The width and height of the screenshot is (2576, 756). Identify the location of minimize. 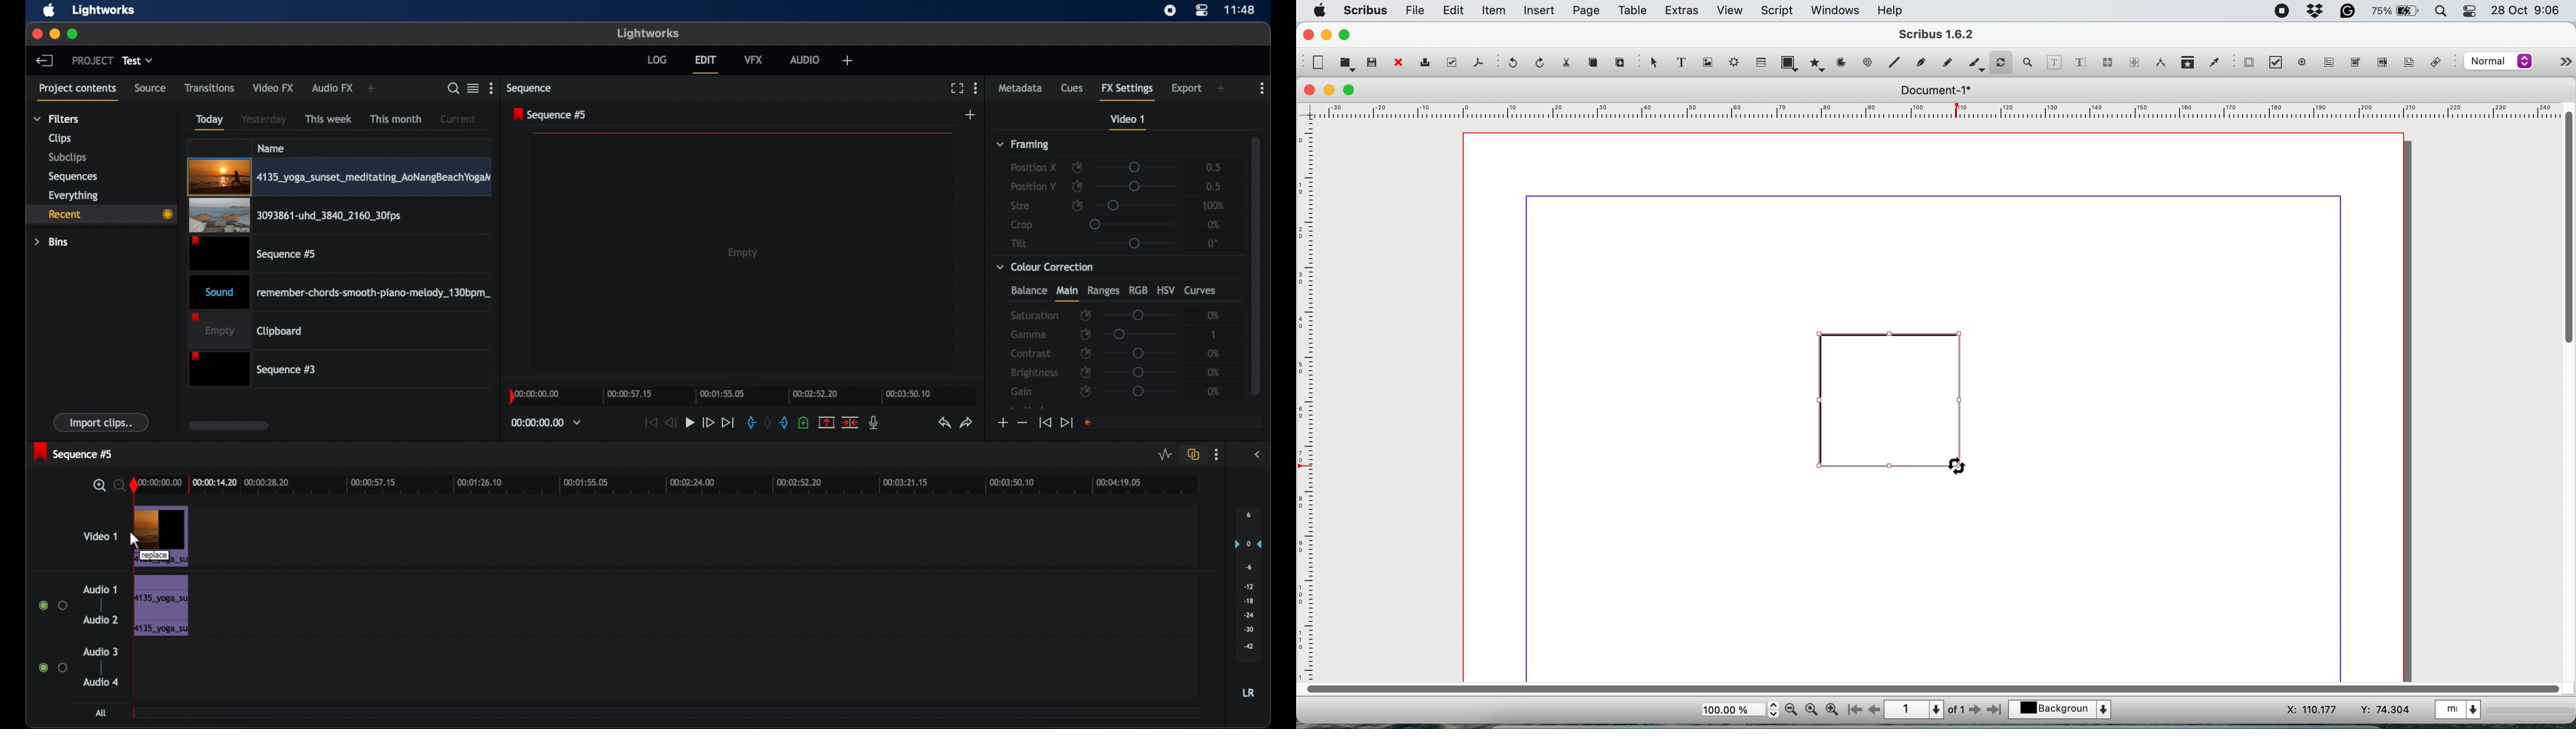
(52, 34).